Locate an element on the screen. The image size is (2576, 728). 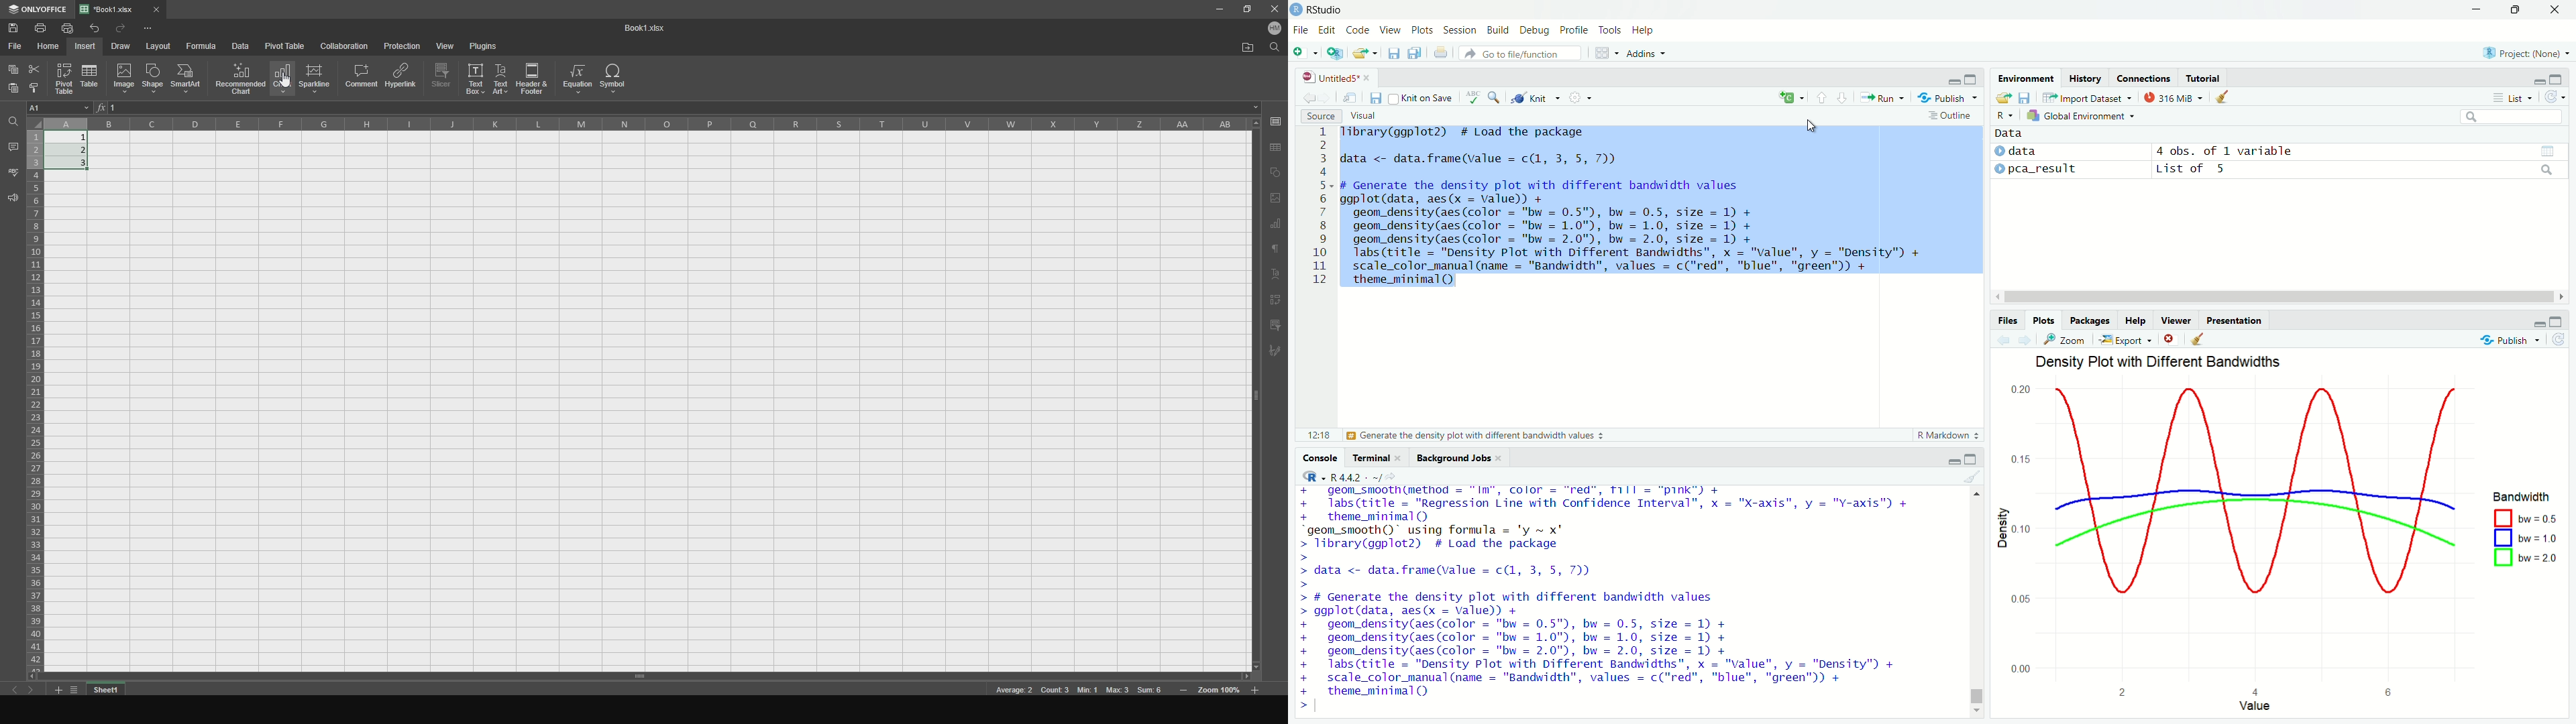
maximize is located at coordinates (2556, 78).